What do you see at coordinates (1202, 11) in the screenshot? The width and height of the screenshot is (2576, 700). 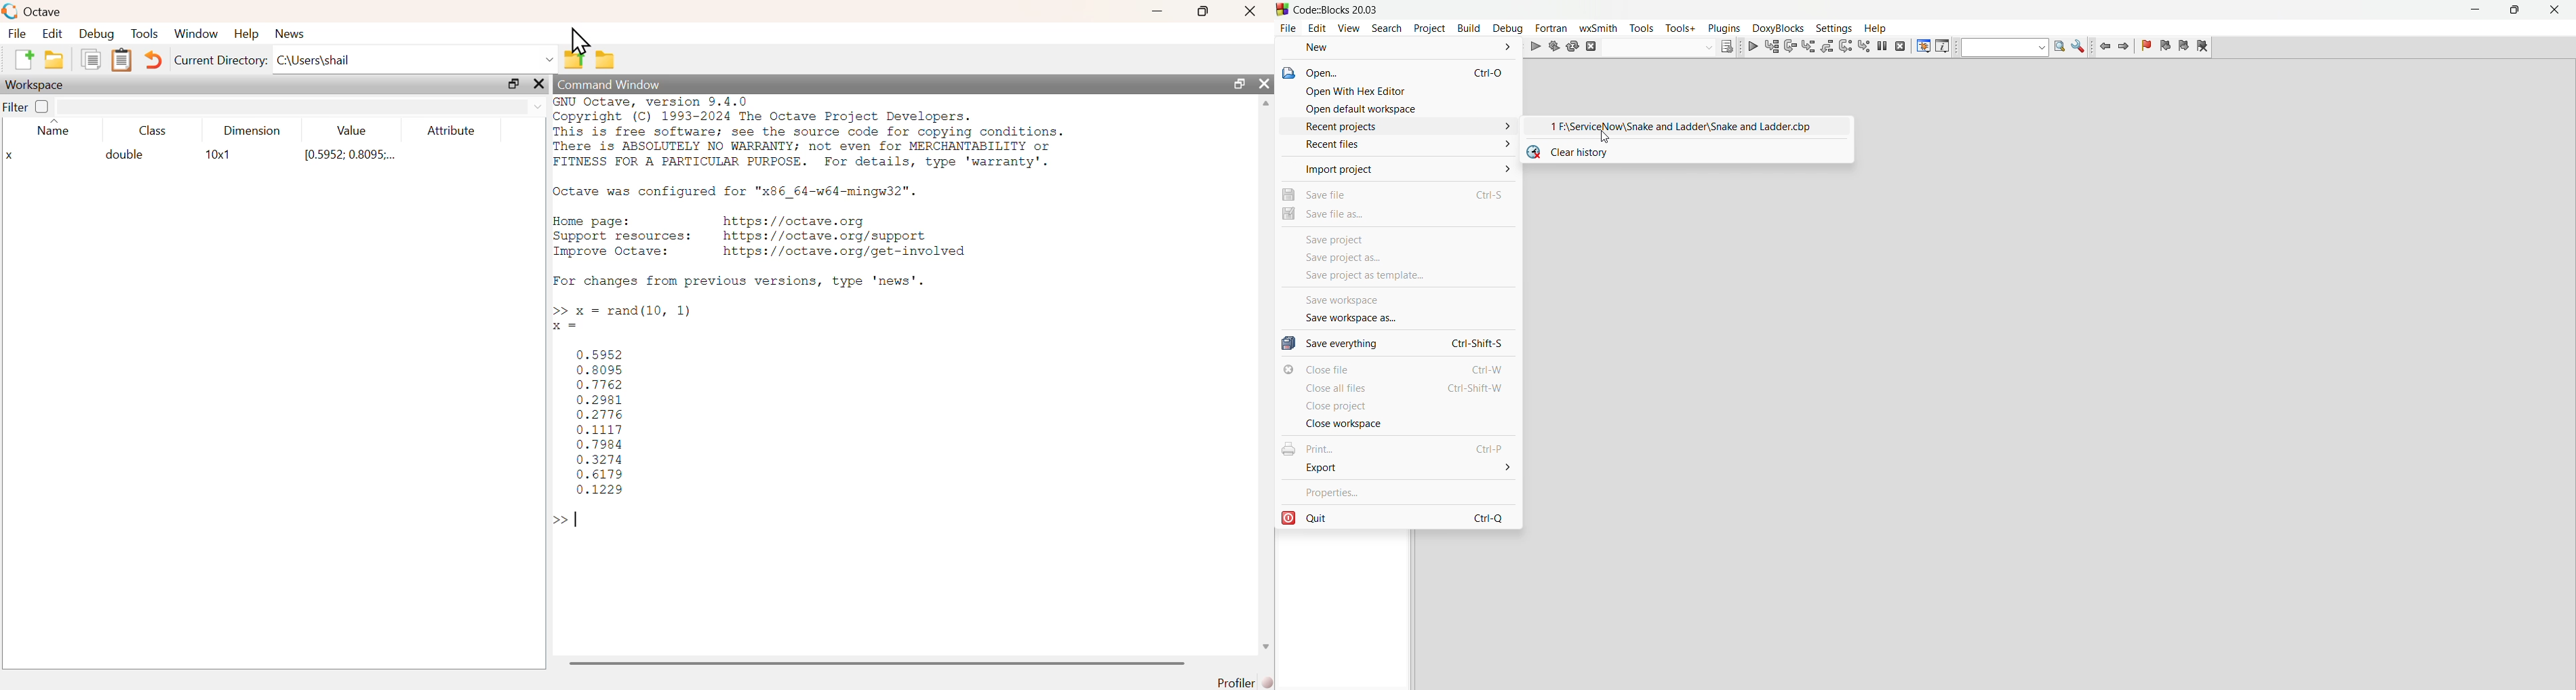 I see `maximize` at bounding box center [1202, 11].